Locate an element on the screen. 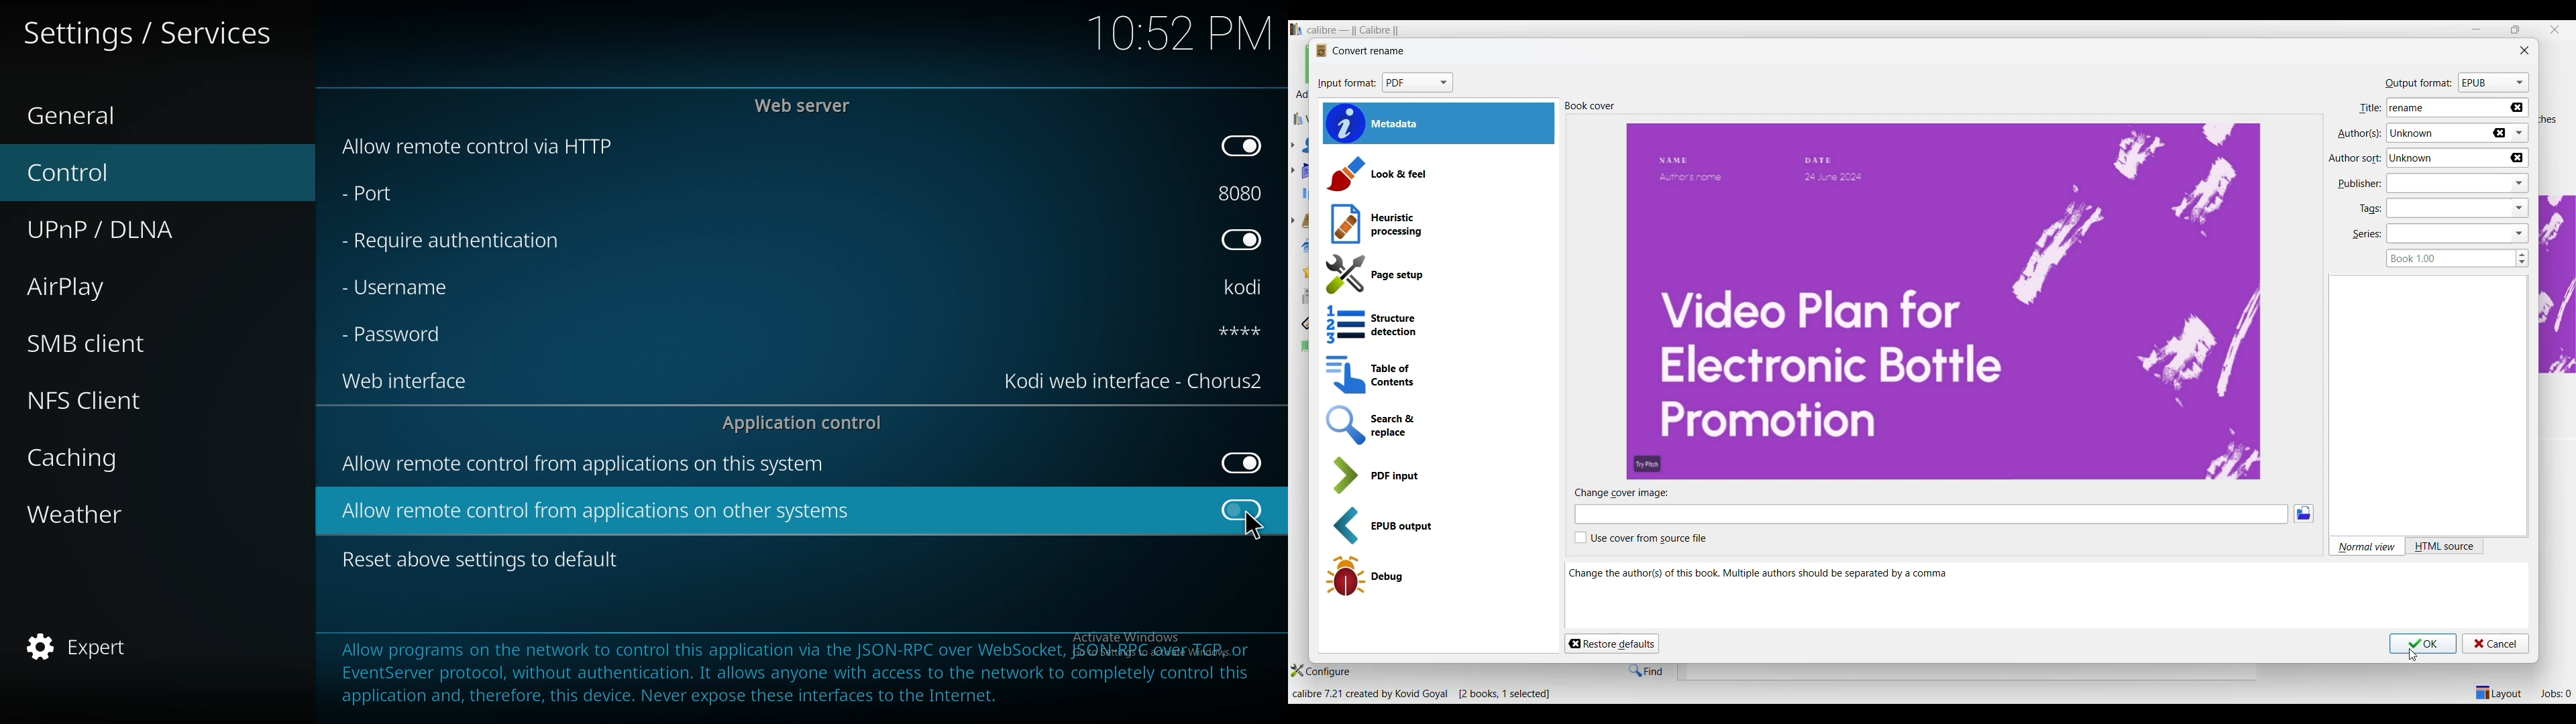 The width and height of the screenshot is (2576, 728). toggle is located at coordinates (1242, 463).